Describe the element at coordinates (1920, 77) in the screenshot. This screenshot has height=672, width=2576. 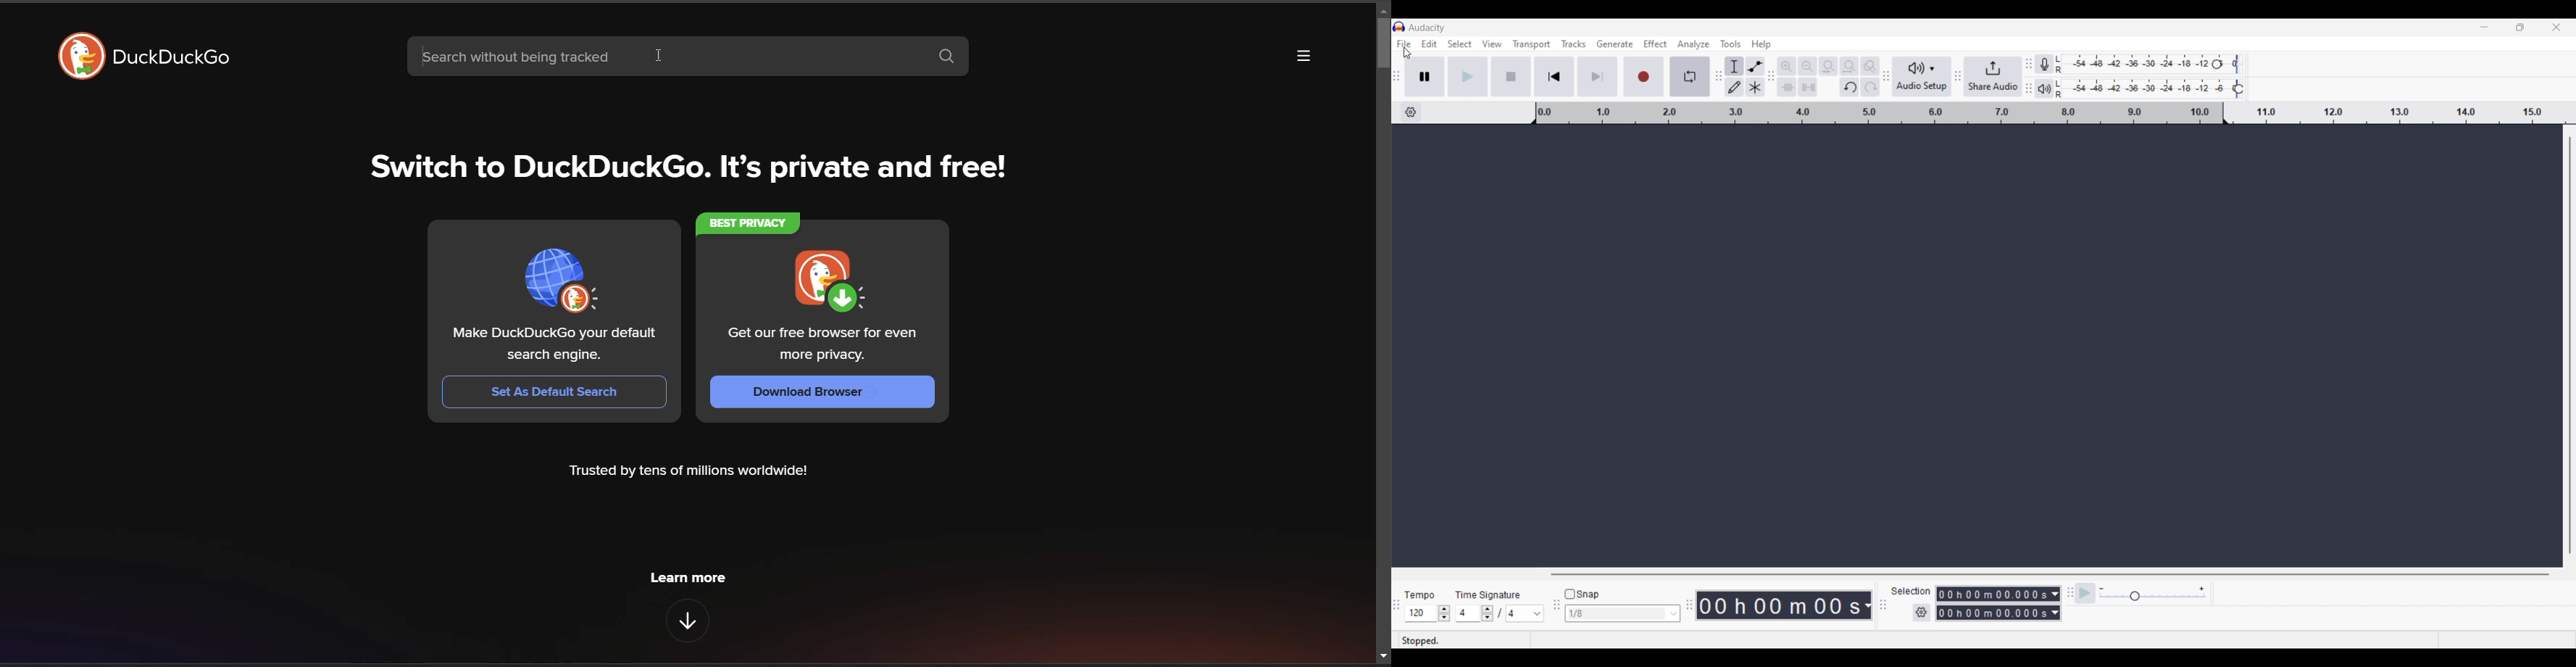
I see `Audio setup` at that location.